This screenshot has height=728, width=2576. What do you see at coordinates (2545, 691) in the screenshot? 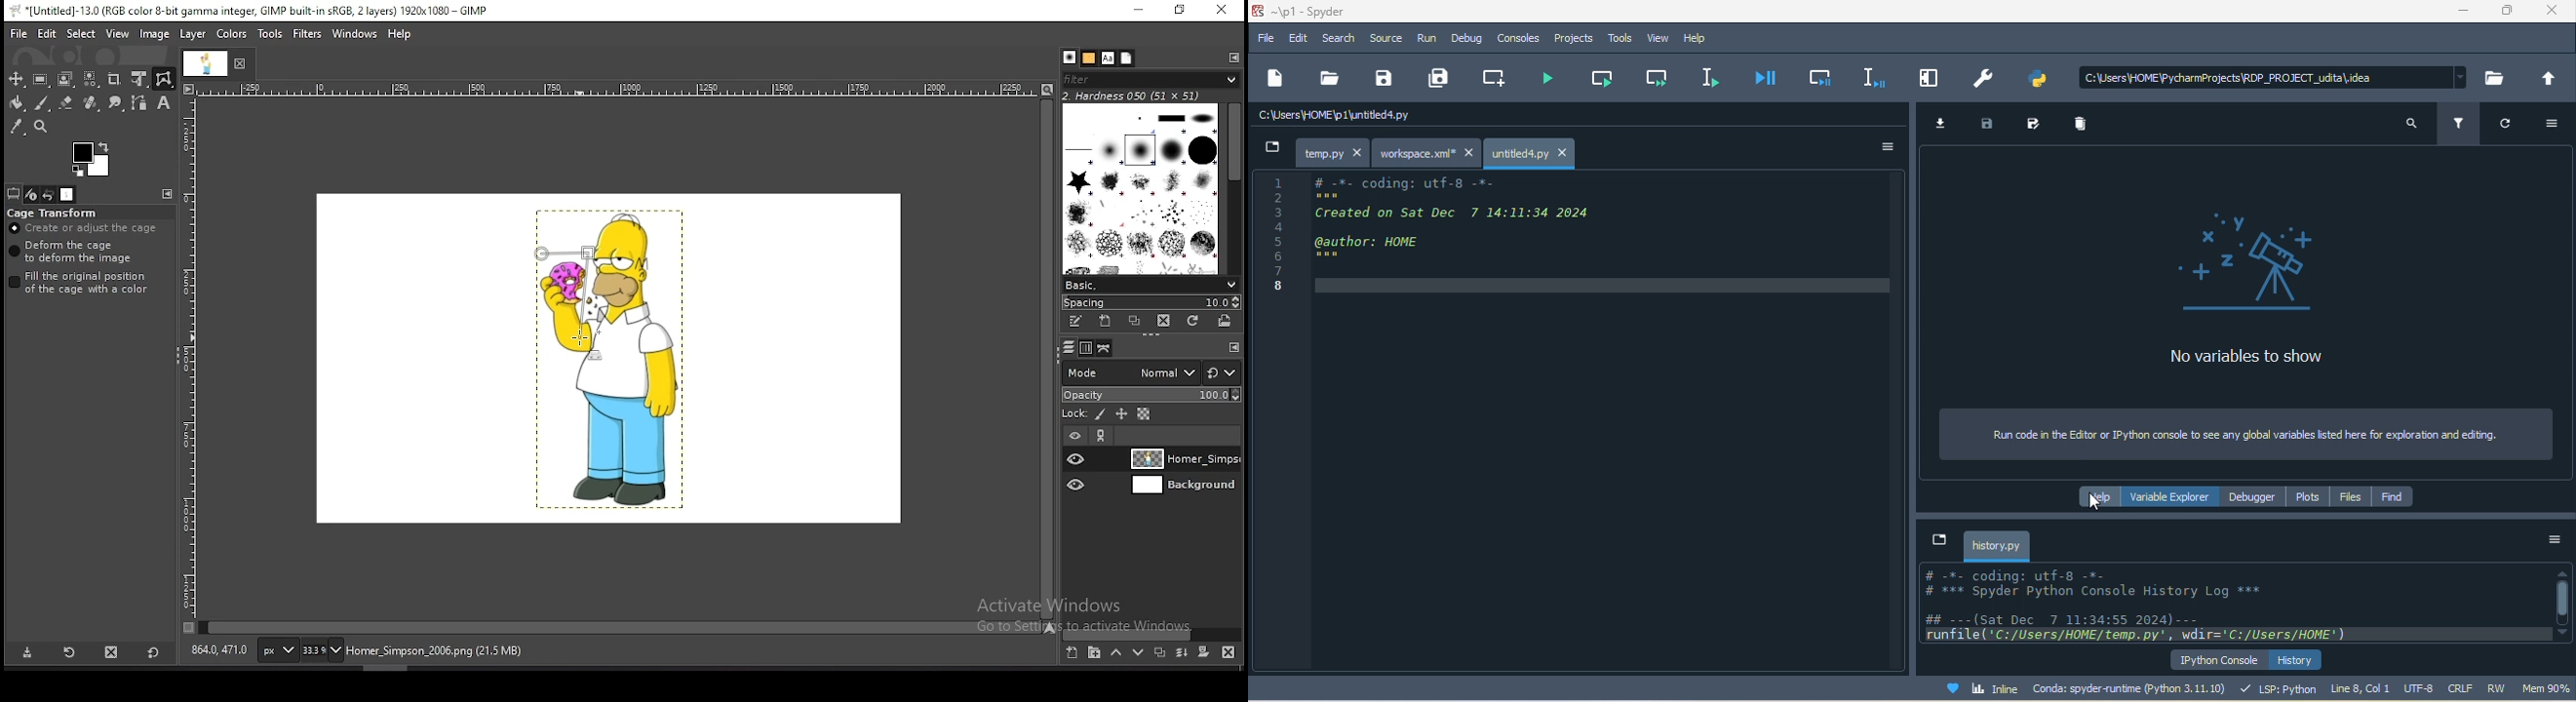
I see `mem 90%` at bounding box center [2545, 691].